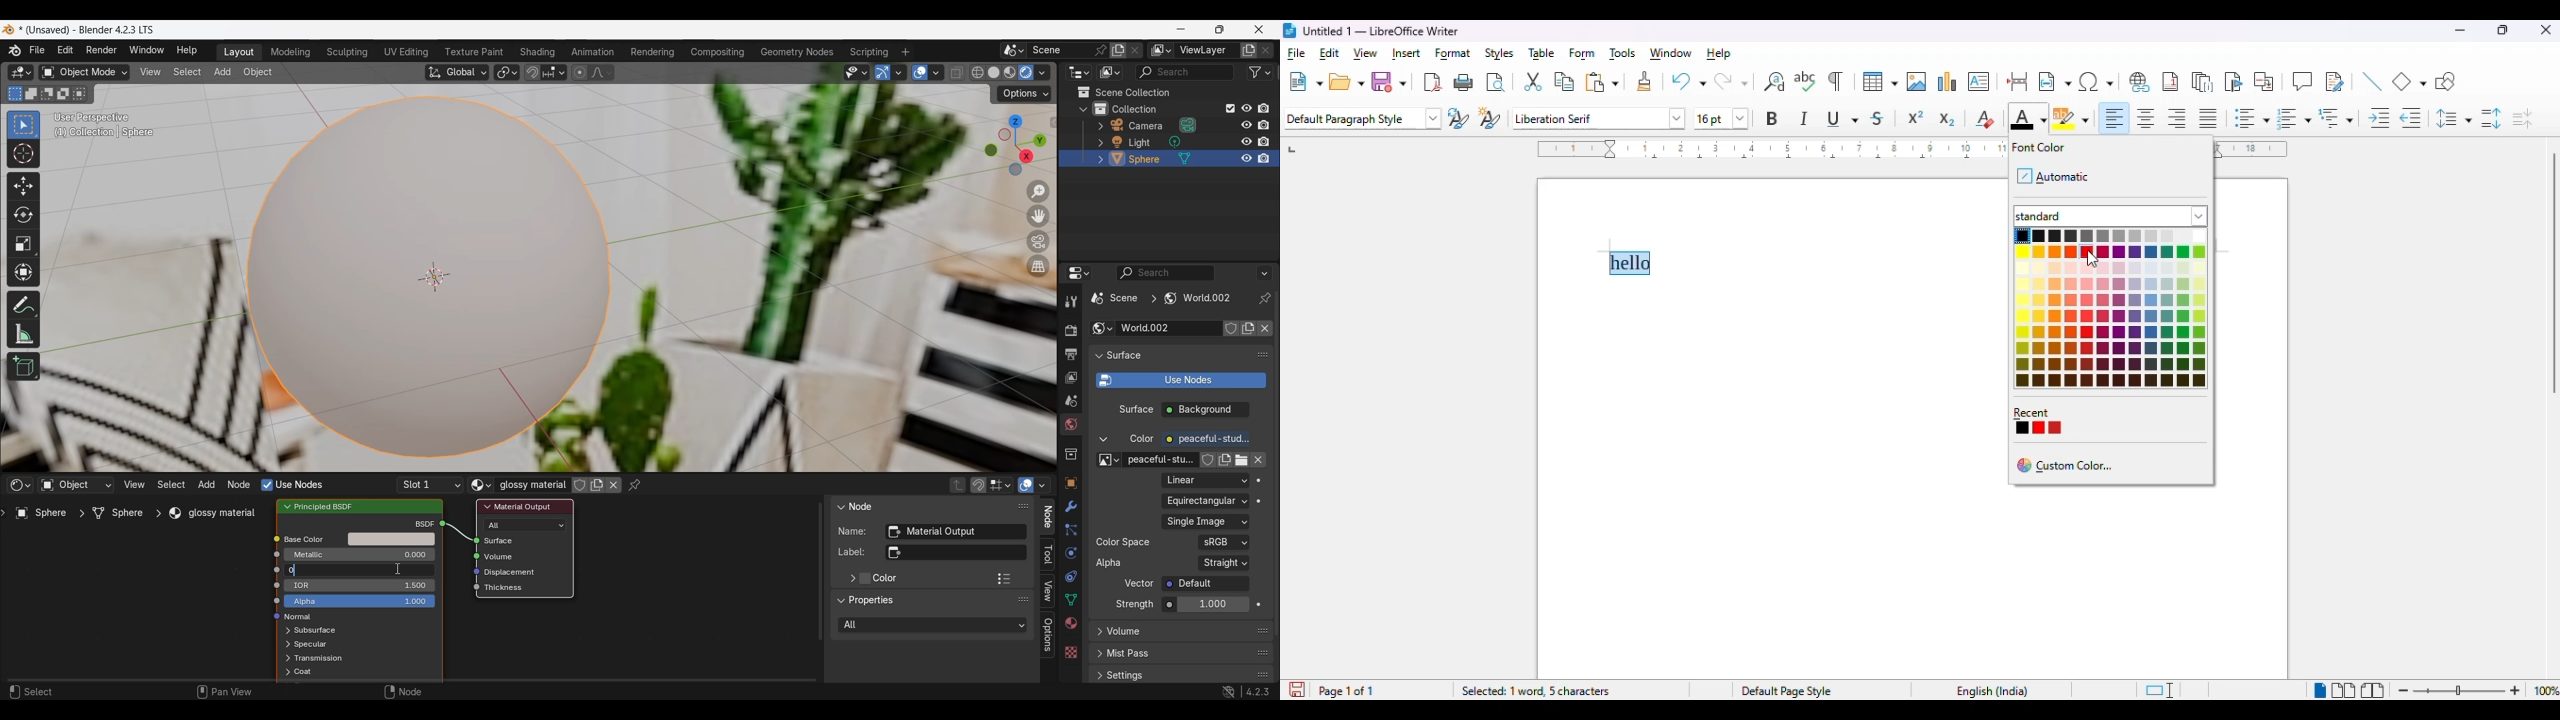 The width and height of the screenshot is (2576, 728). What do you see at coordinates (1259, 501) in the screenshot?
I see `Animate property` at bounding box center [1259, 501].